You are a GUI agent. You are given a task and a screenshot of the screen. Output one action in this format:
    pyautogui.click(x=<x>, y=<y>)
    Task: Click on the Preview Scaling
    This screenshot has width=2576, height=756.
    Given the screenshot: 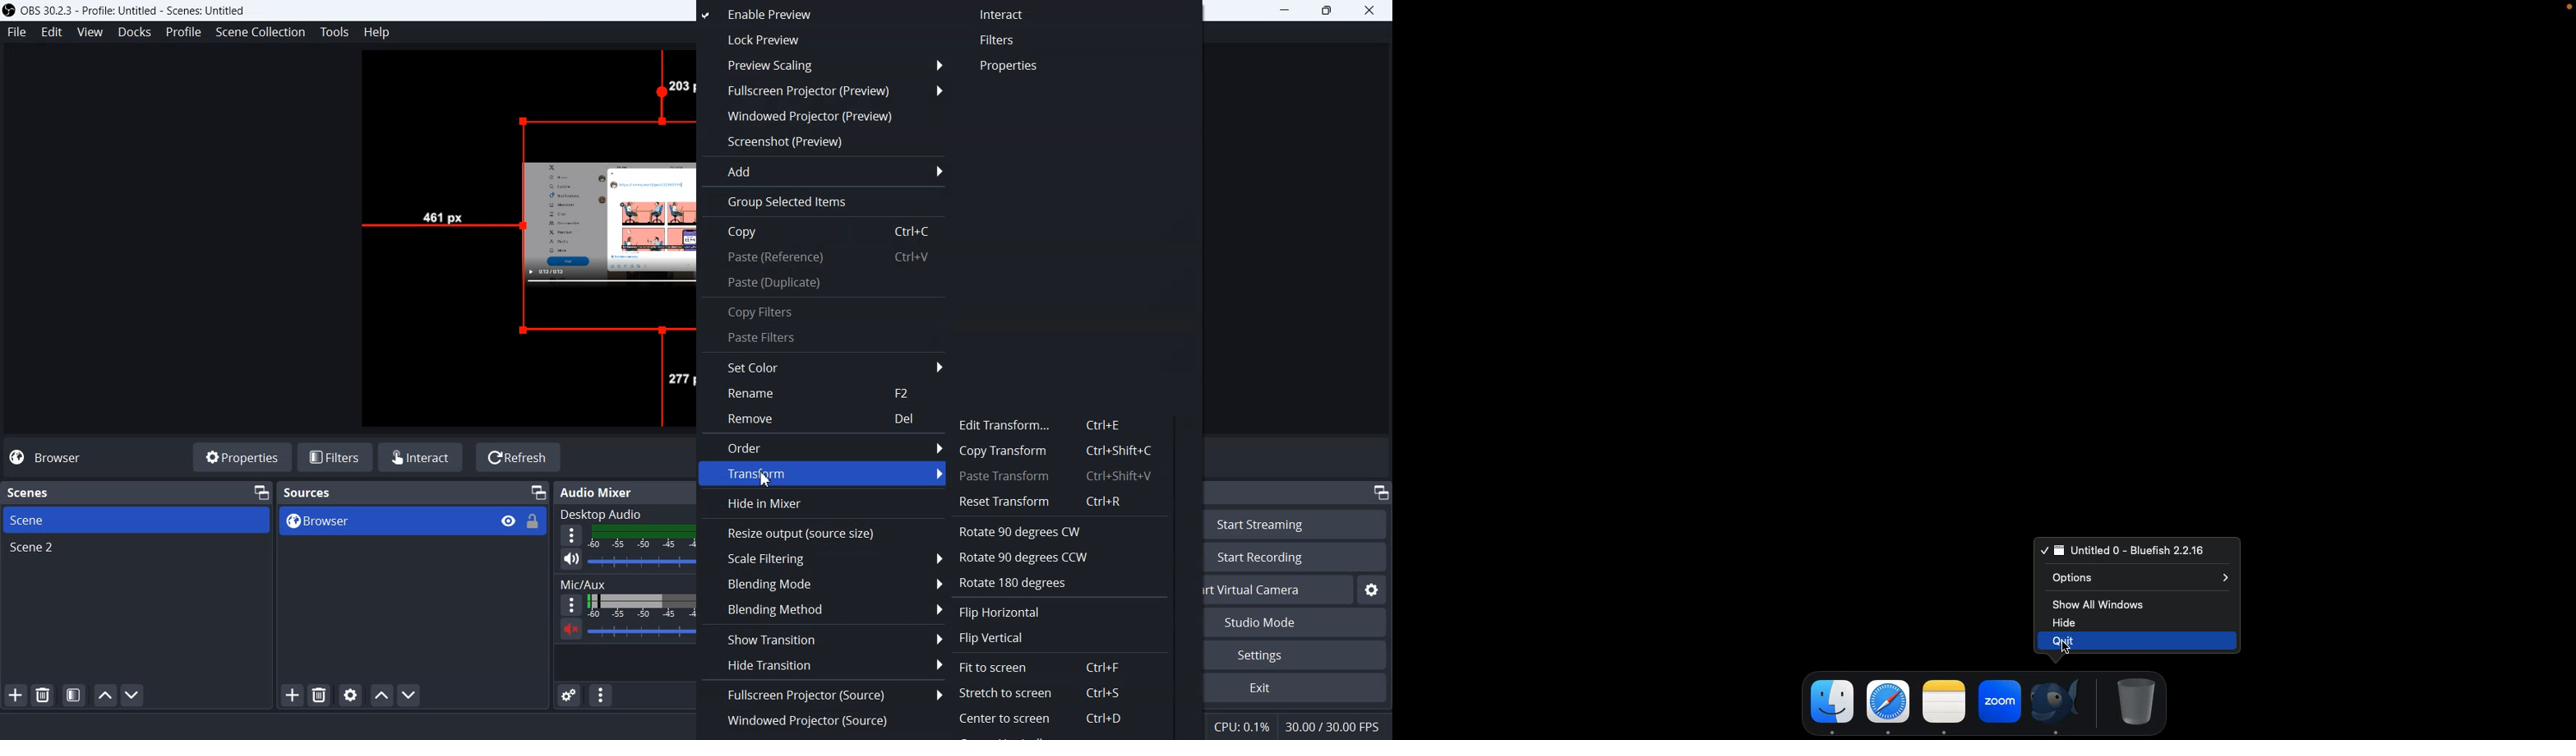 What is the action you would take?
    pyautogui.click(x=824, y=65)
    